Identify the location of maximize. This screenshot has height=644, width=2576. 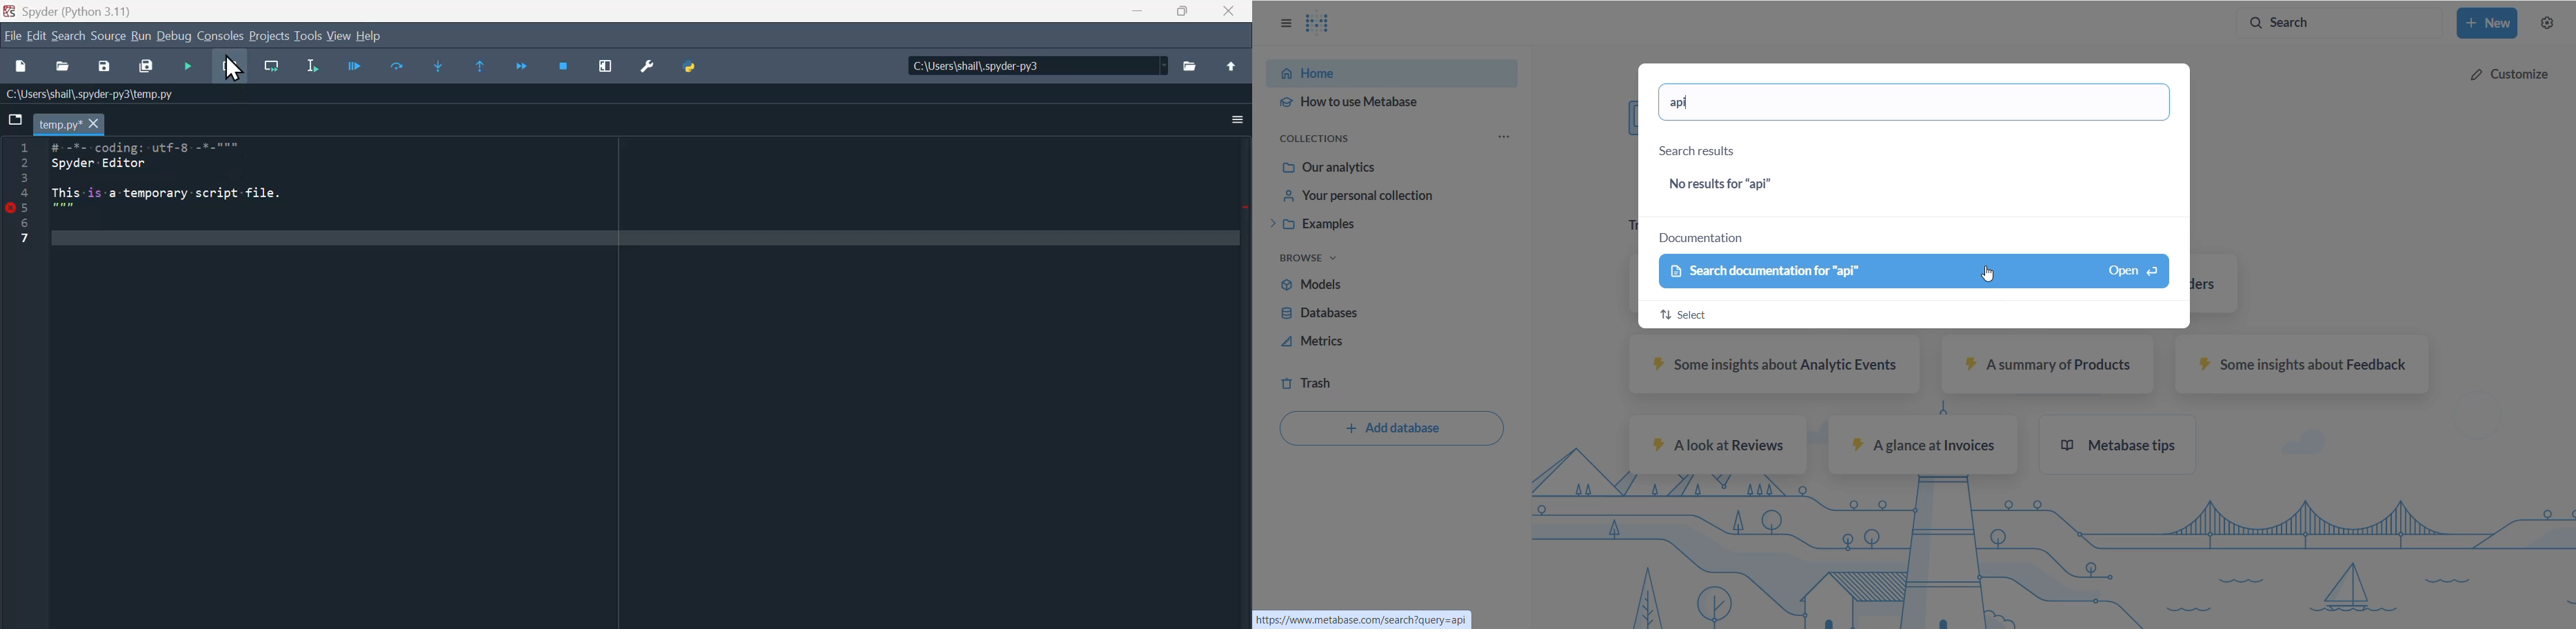
(1183, 11).